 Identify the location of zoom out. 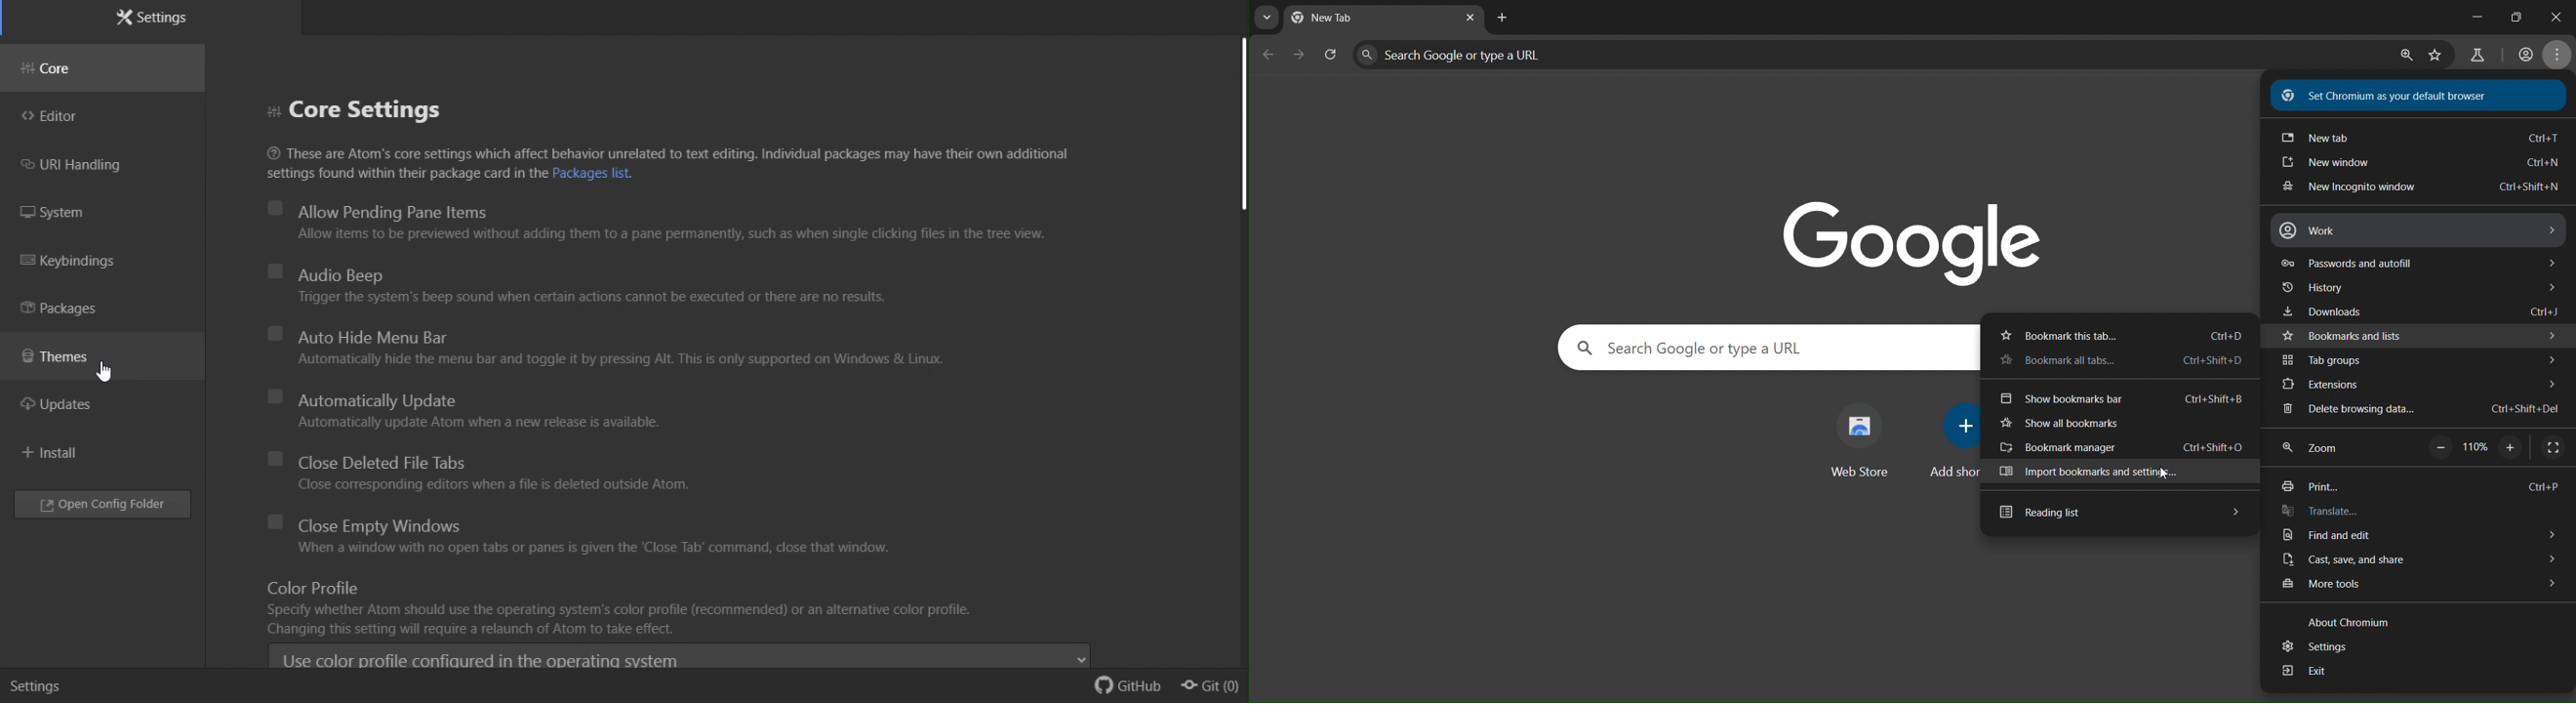
(2440, 448).